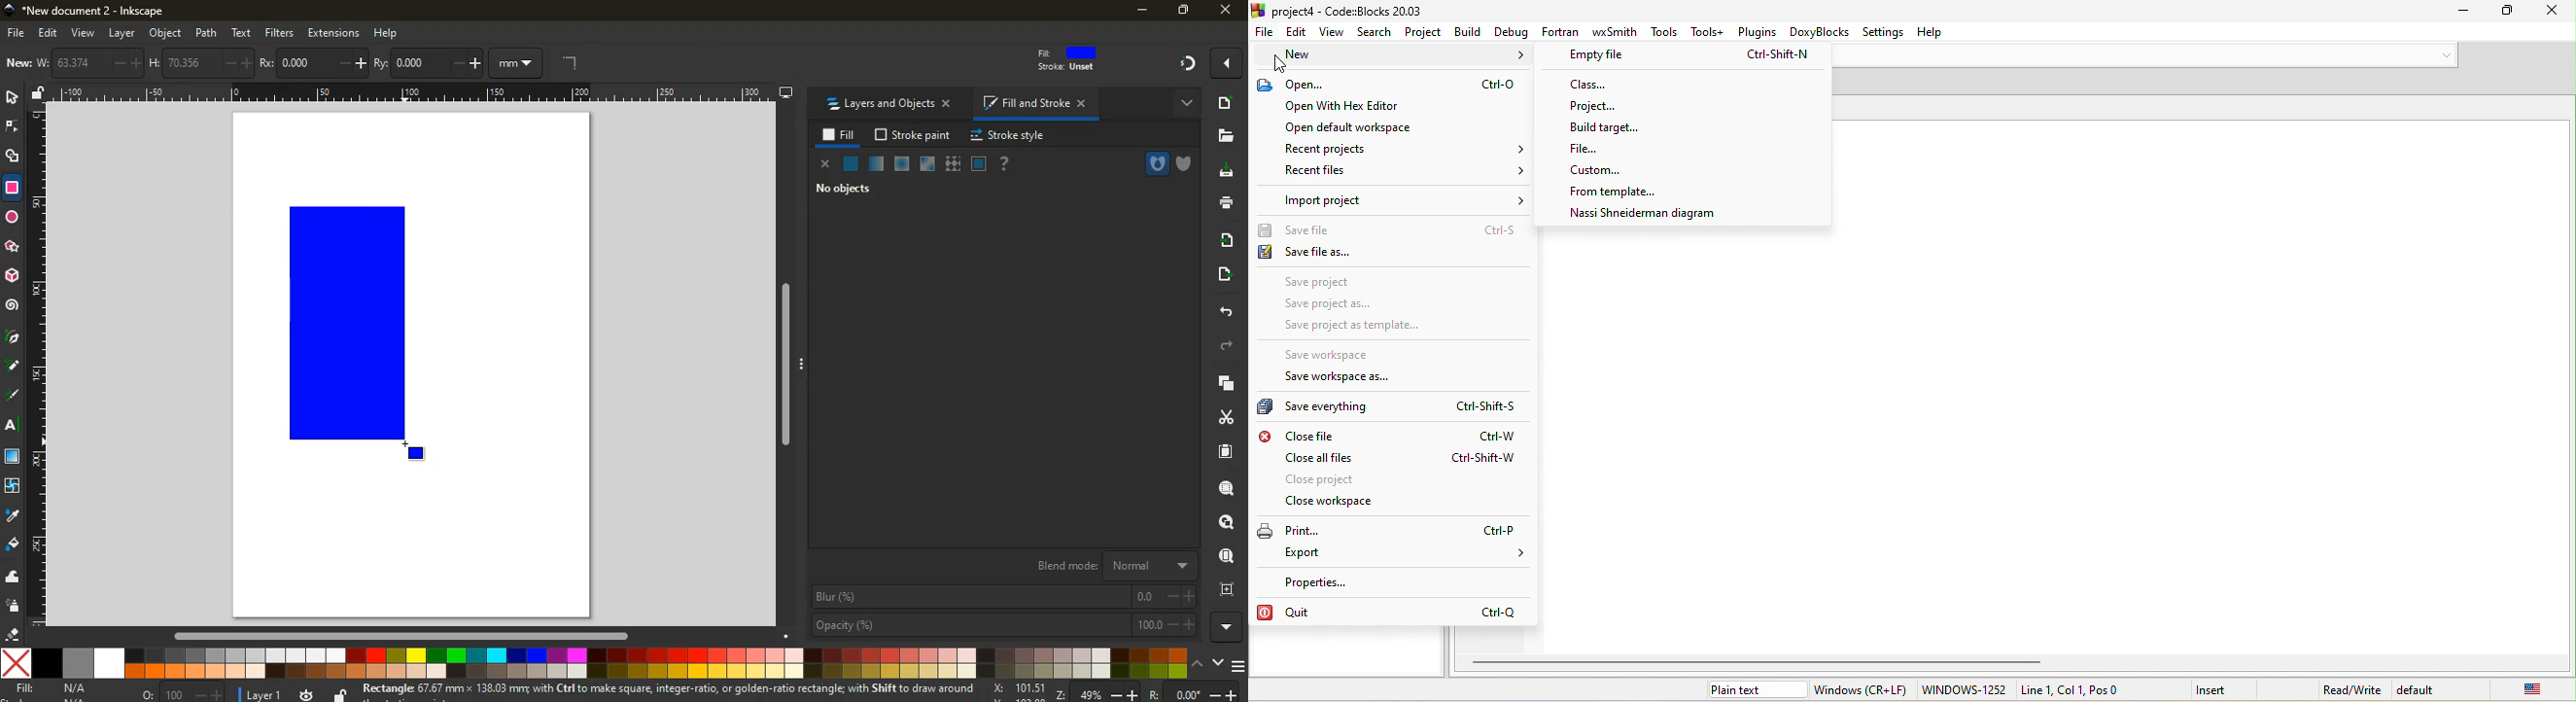  Describe the element at coordinates (206, 33) in the screenshot. I see `path` at that location.